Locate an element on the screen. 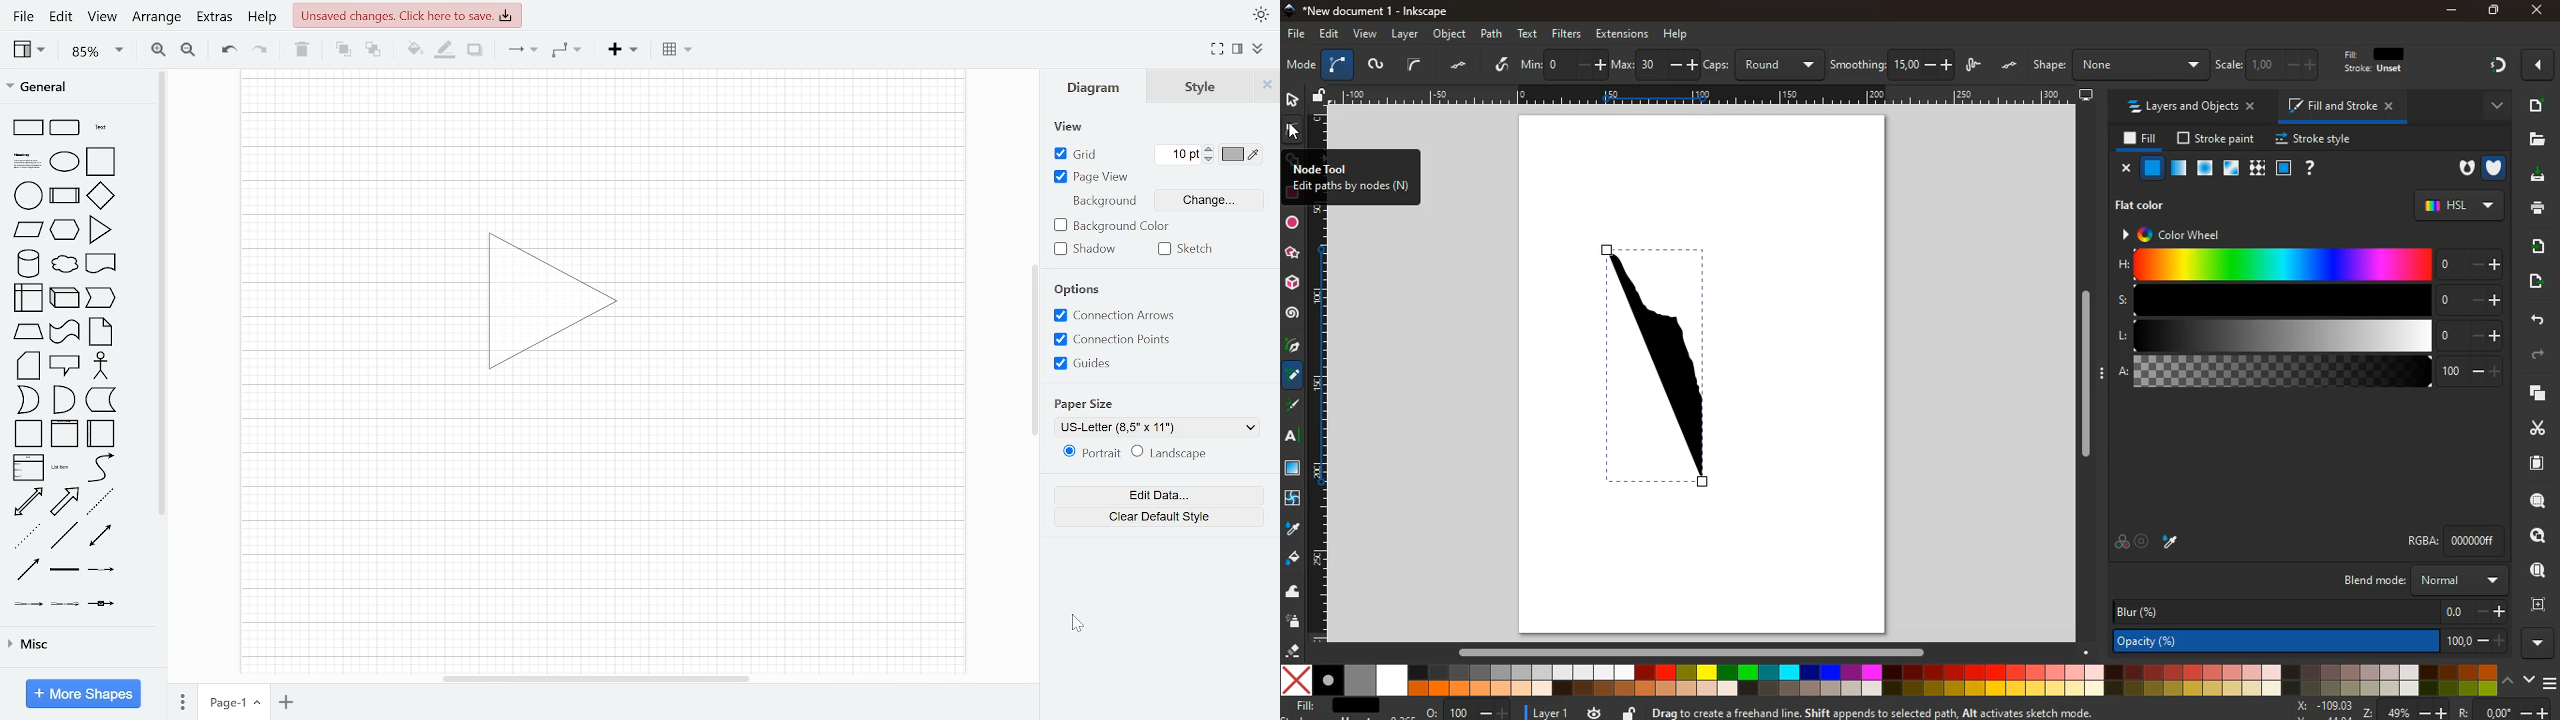  Container is located at coordinates (28, 434).